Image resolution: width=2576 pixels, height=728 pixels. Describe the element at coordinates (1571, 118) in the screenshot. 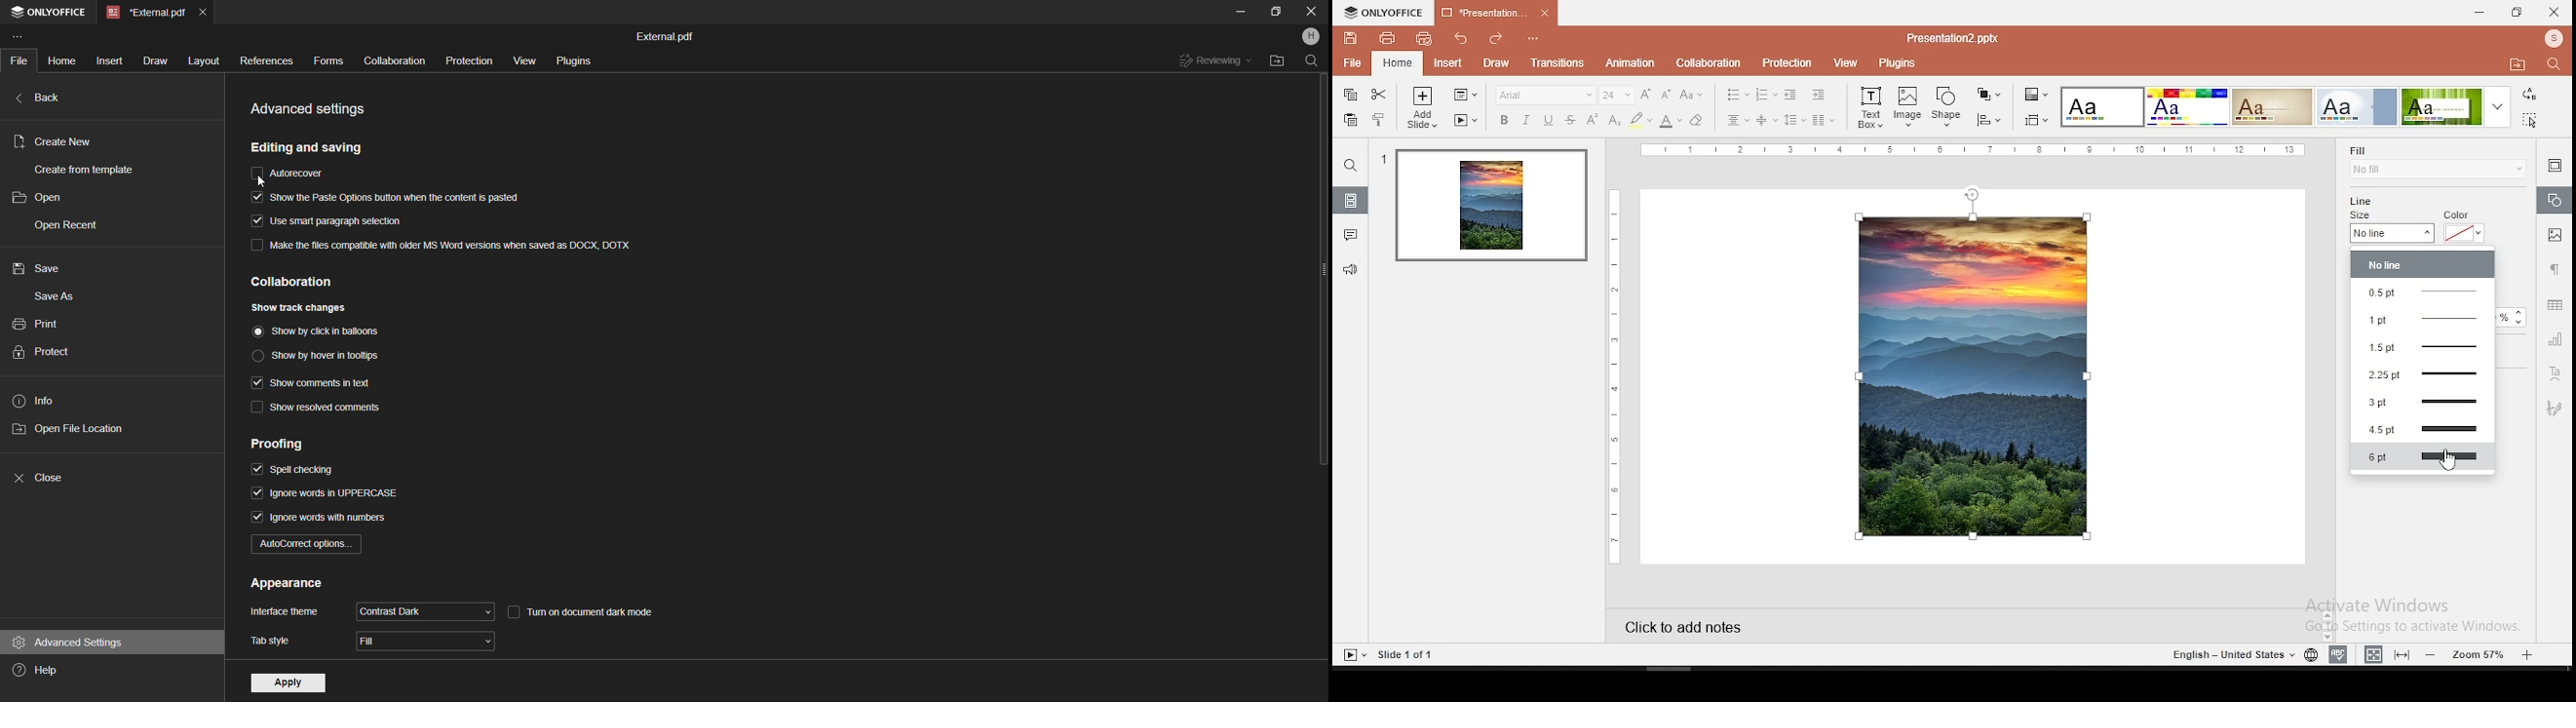

I see `strikethrough` at that location.